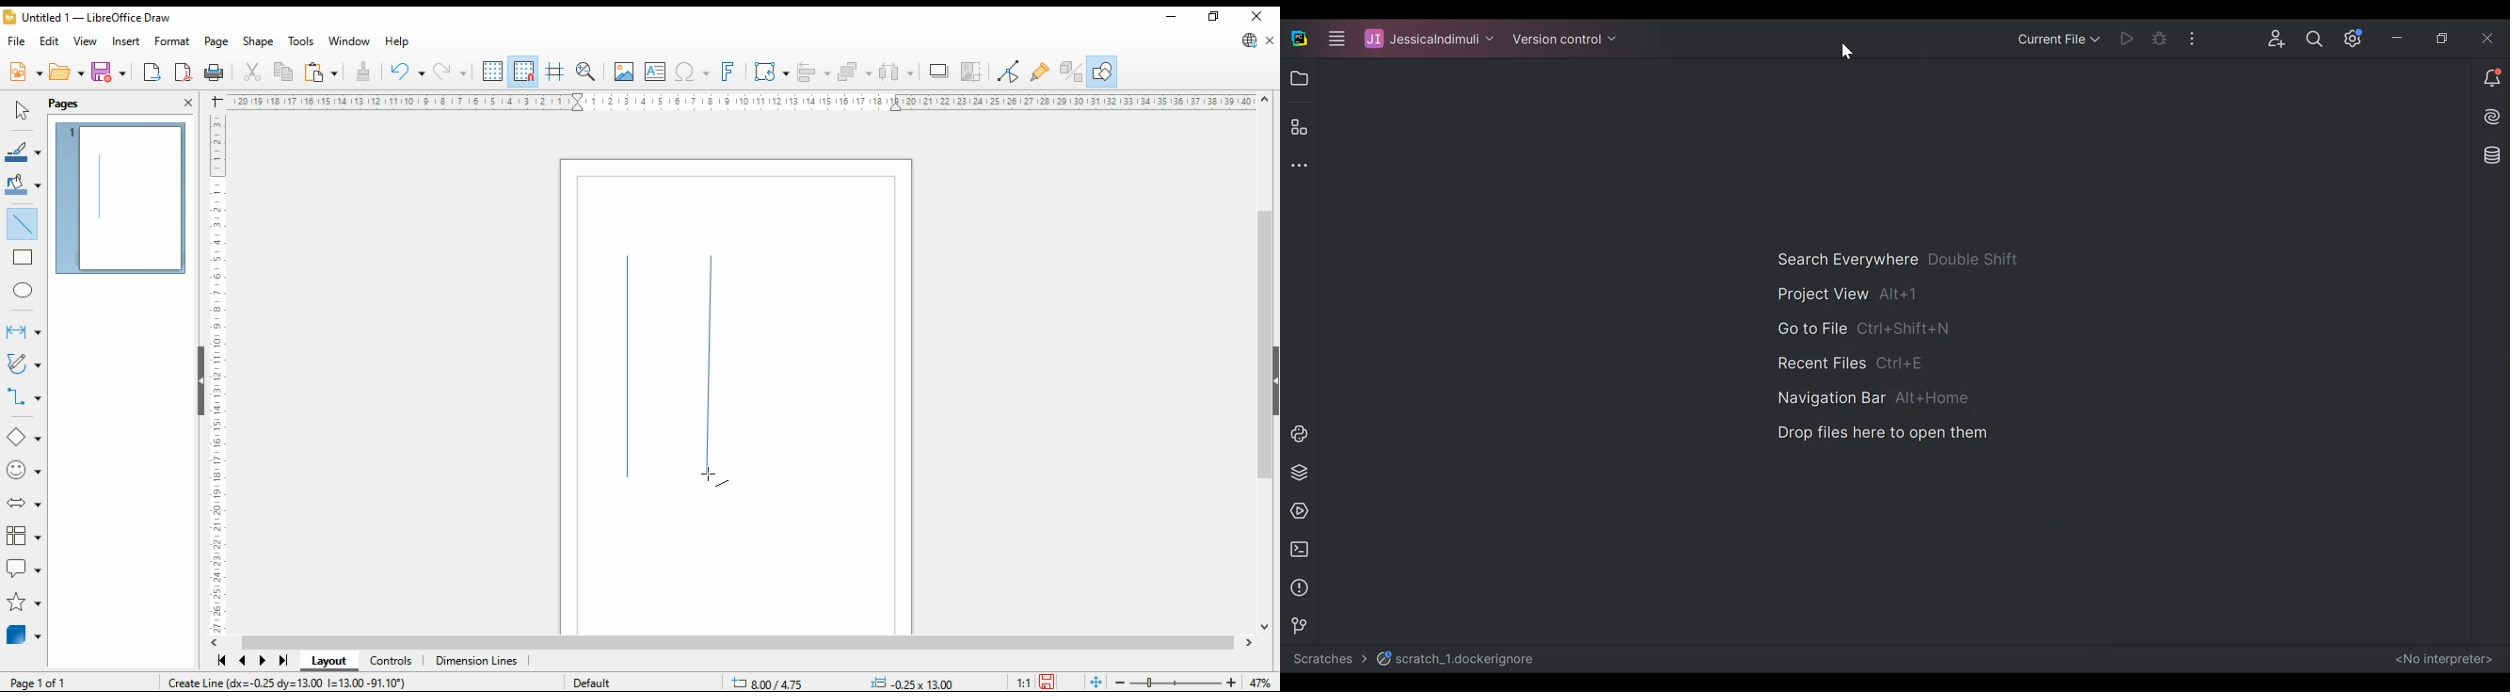 Image resolution: width=2520 pixels, height=700 pixels. What do you see at coordinates (24, 636) in the screenshot?
I see `3D objects` at bounding box center [24, 636].